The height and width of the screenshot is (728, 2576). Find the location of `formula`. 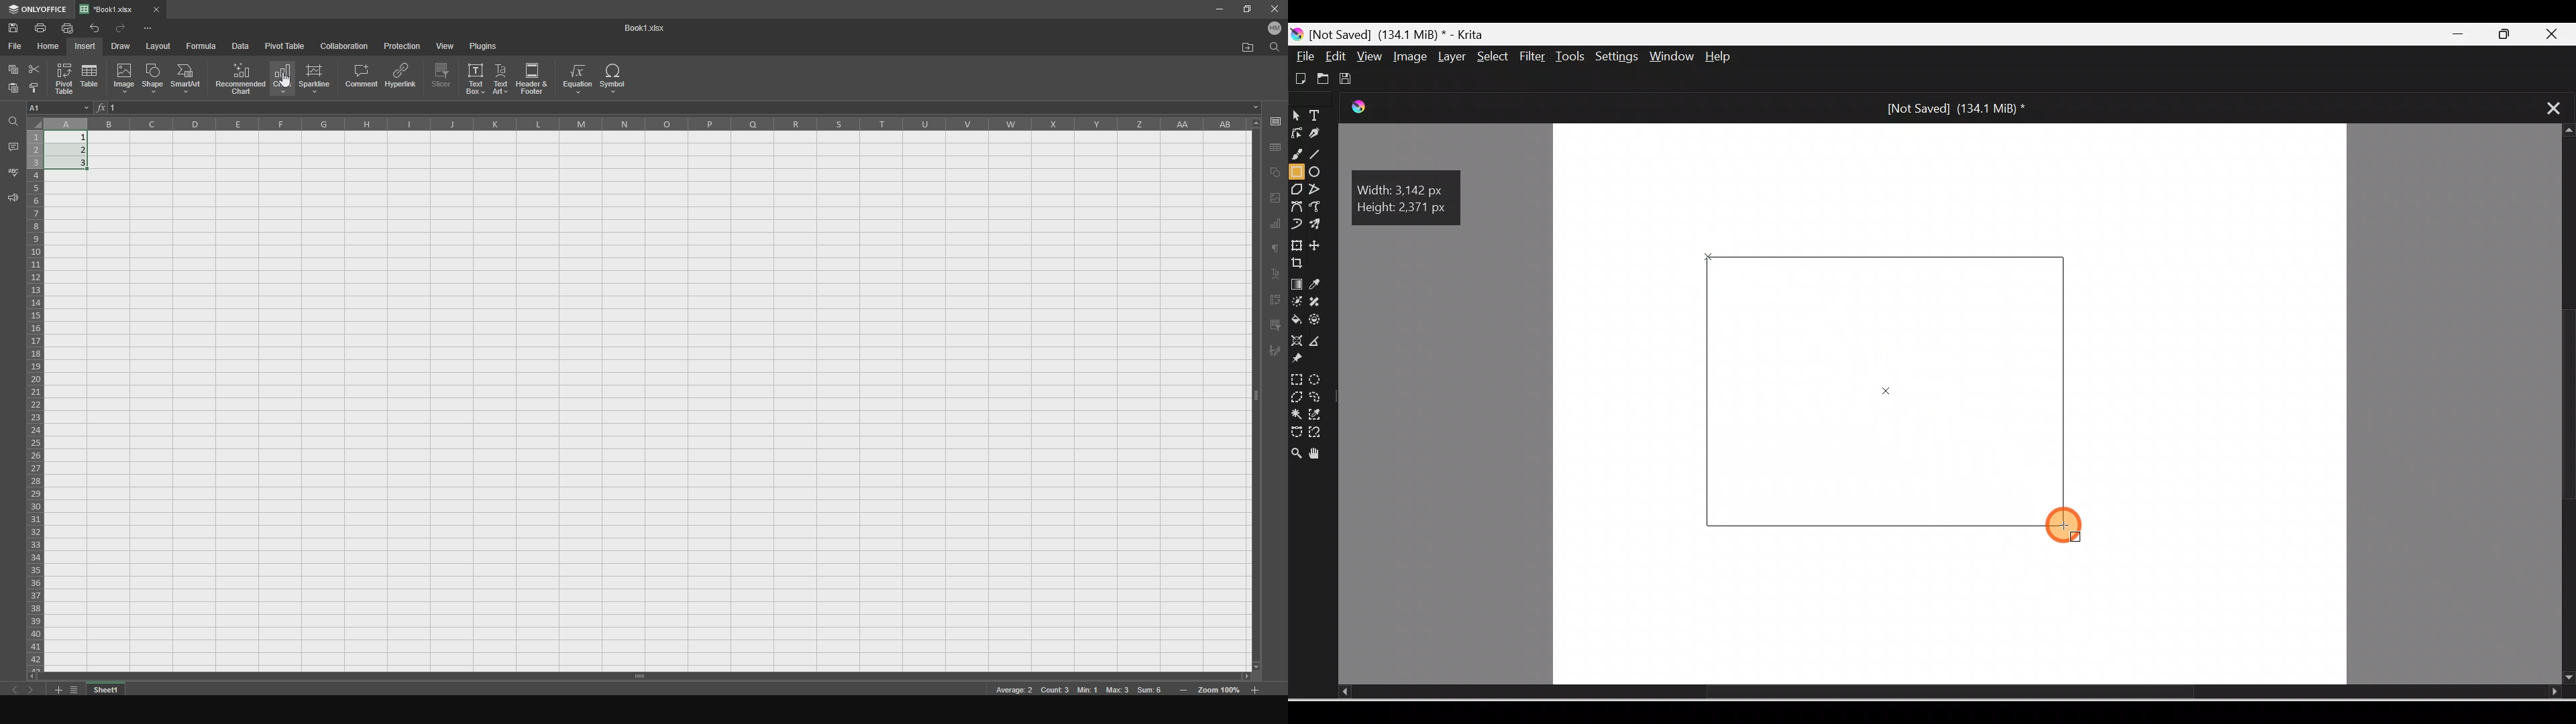

formula is located at coordinates (203, 46).